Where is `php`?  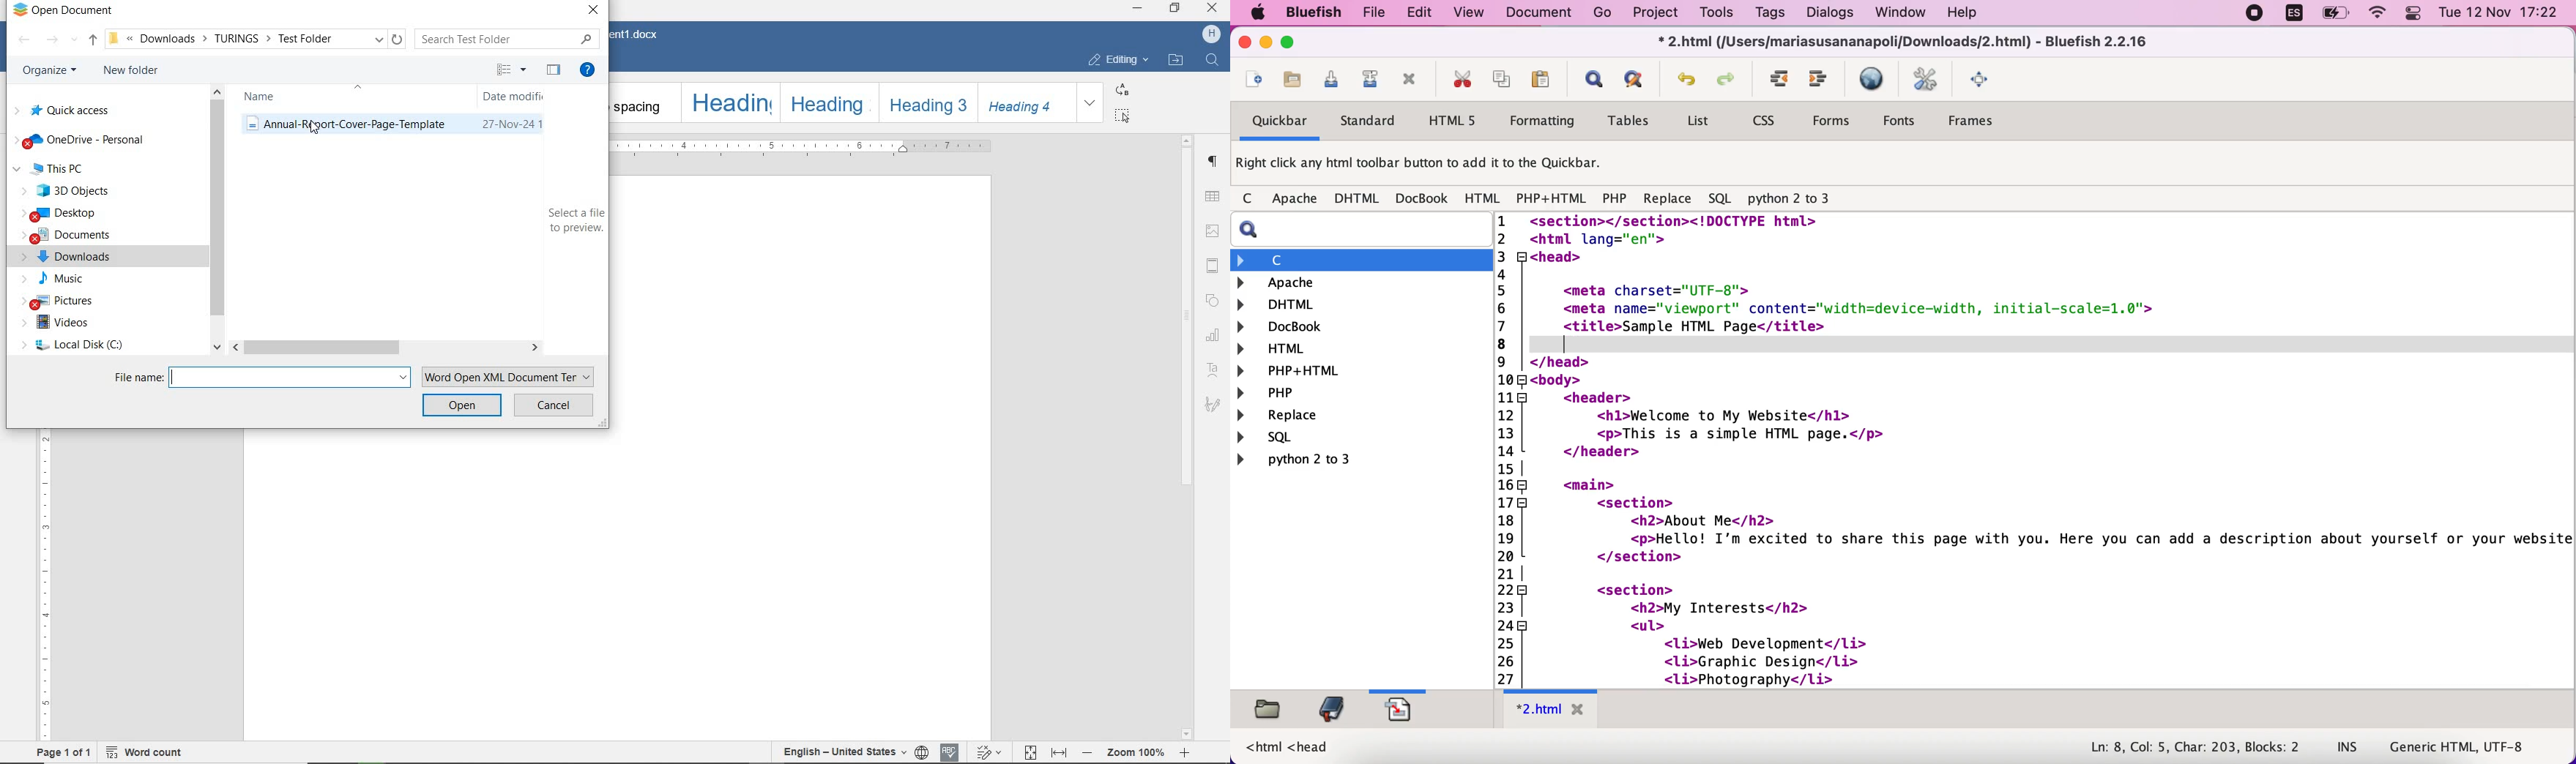
php is located at coordinates (1355, 394).